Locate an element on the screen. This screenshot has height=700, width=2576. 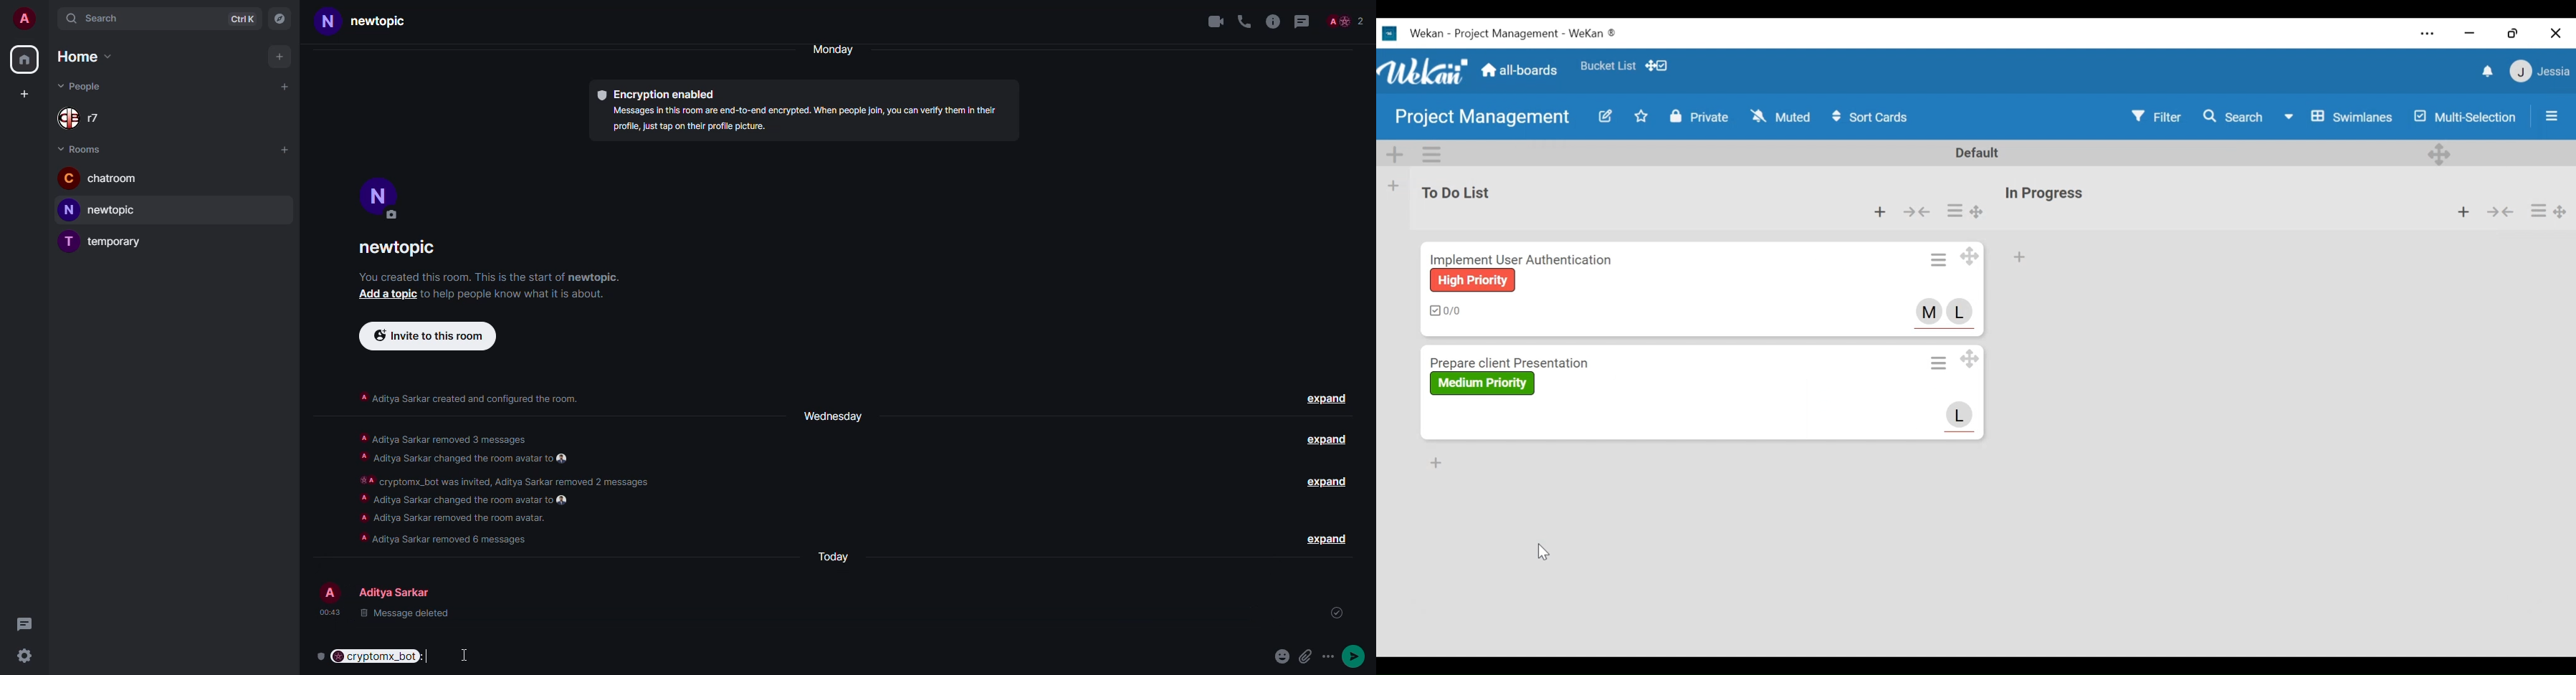
collapse is located at coordinates (2503, 211).